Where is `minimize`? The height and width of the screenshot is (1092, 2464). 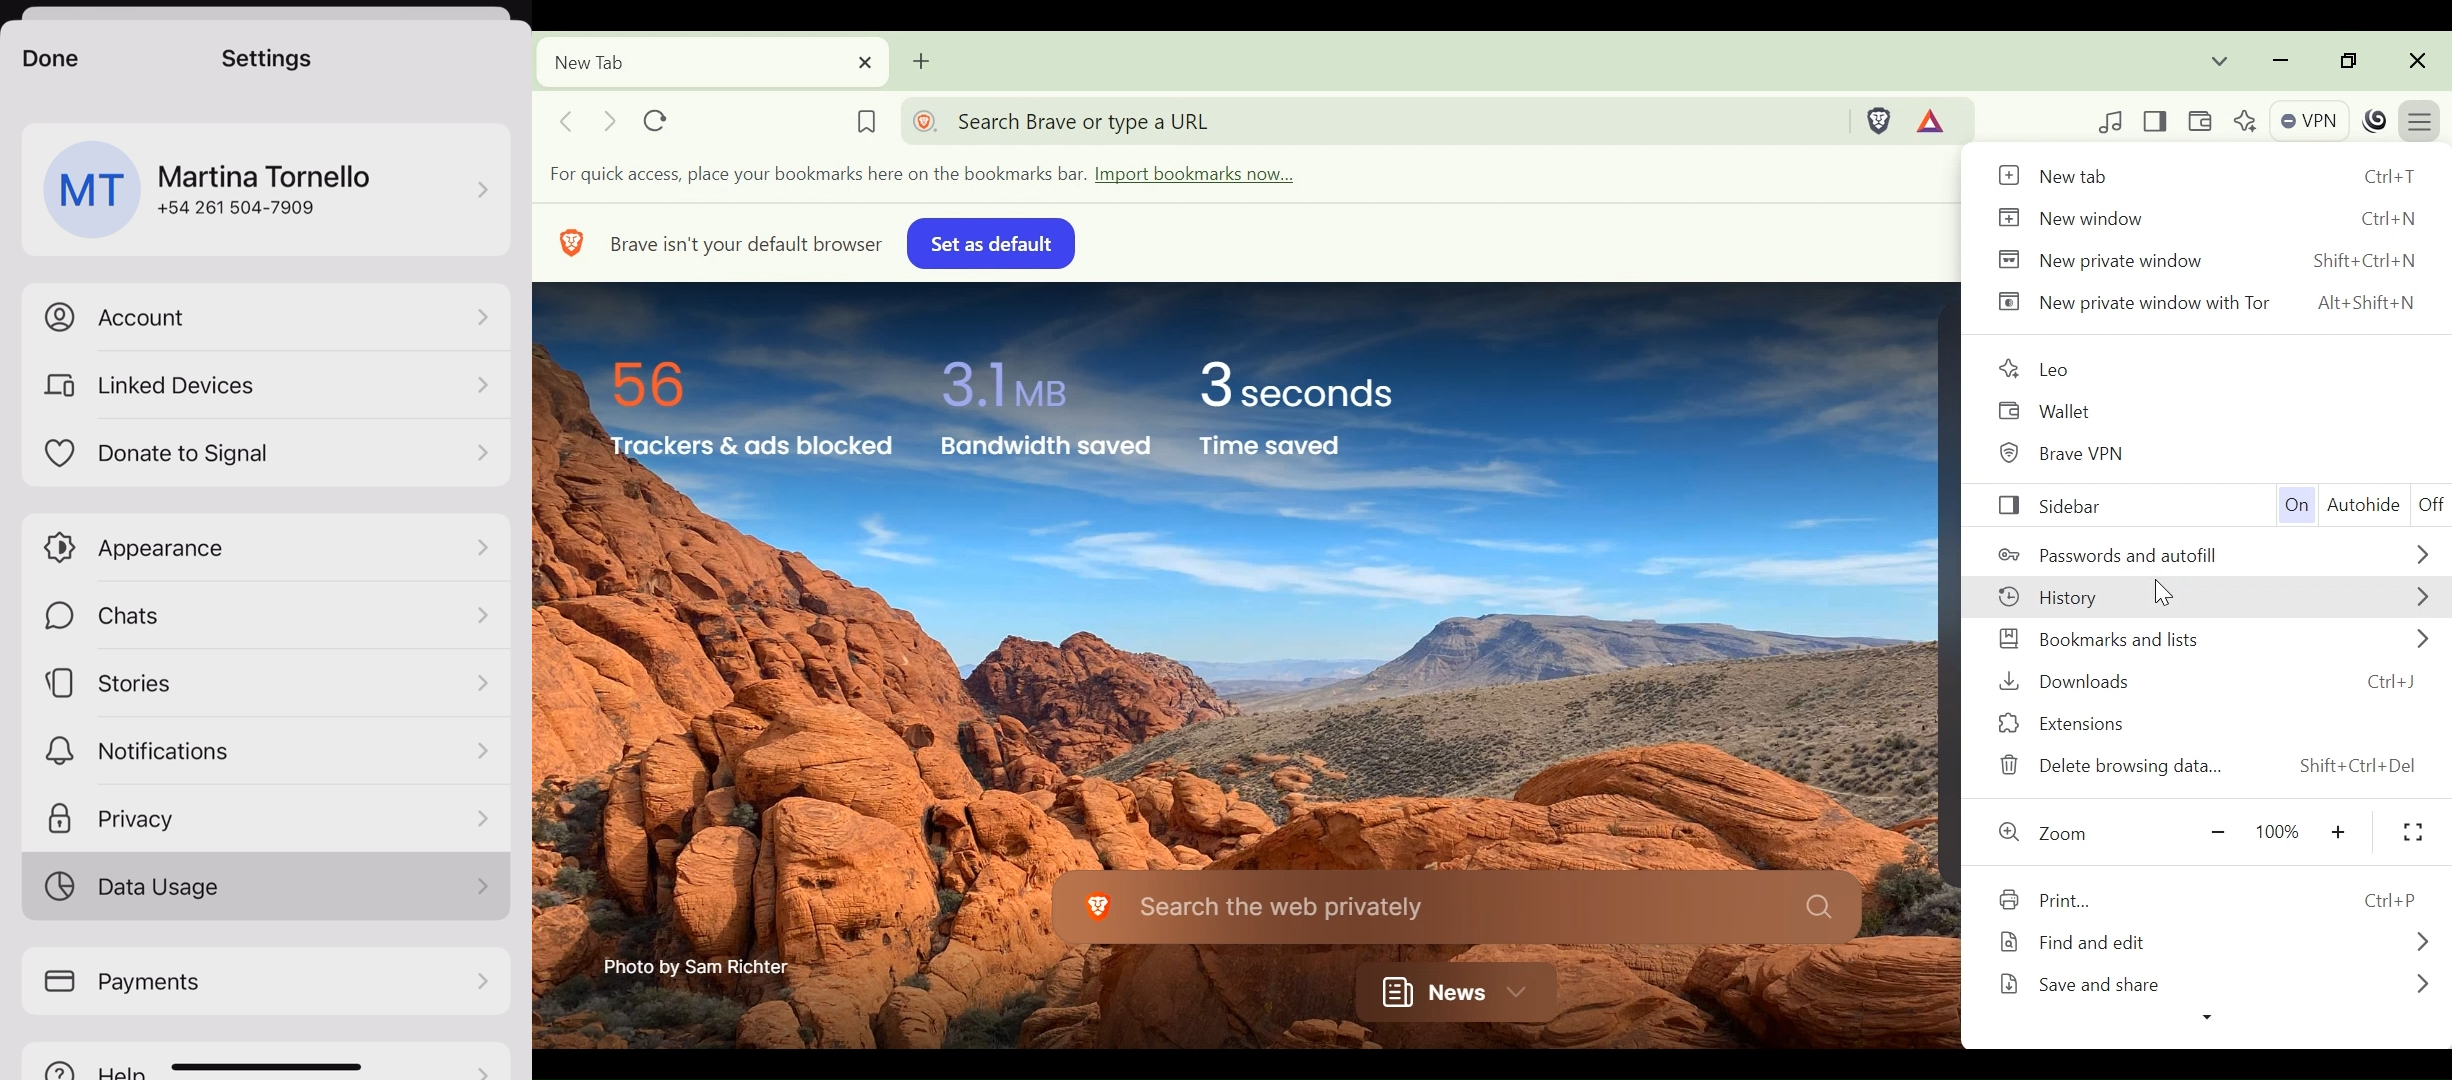
minimize is located at coordinates (2280, 59).